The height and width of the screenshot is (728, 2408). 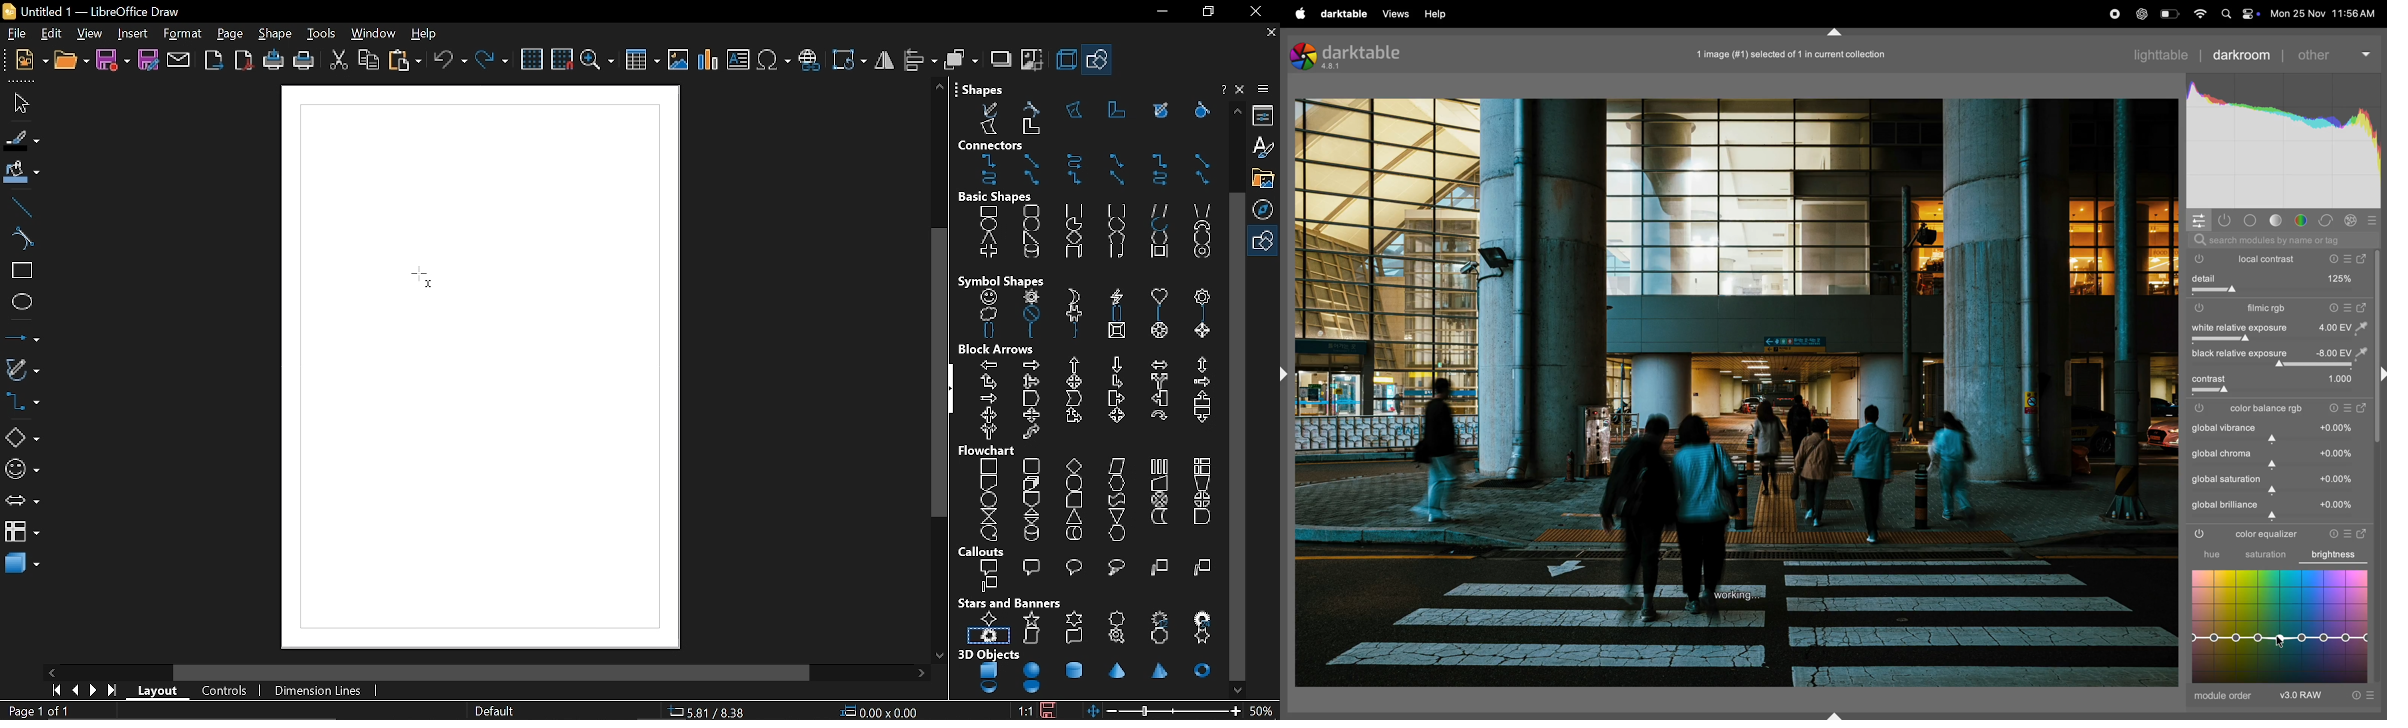 I want to click on File, so click(x=17, y=35).